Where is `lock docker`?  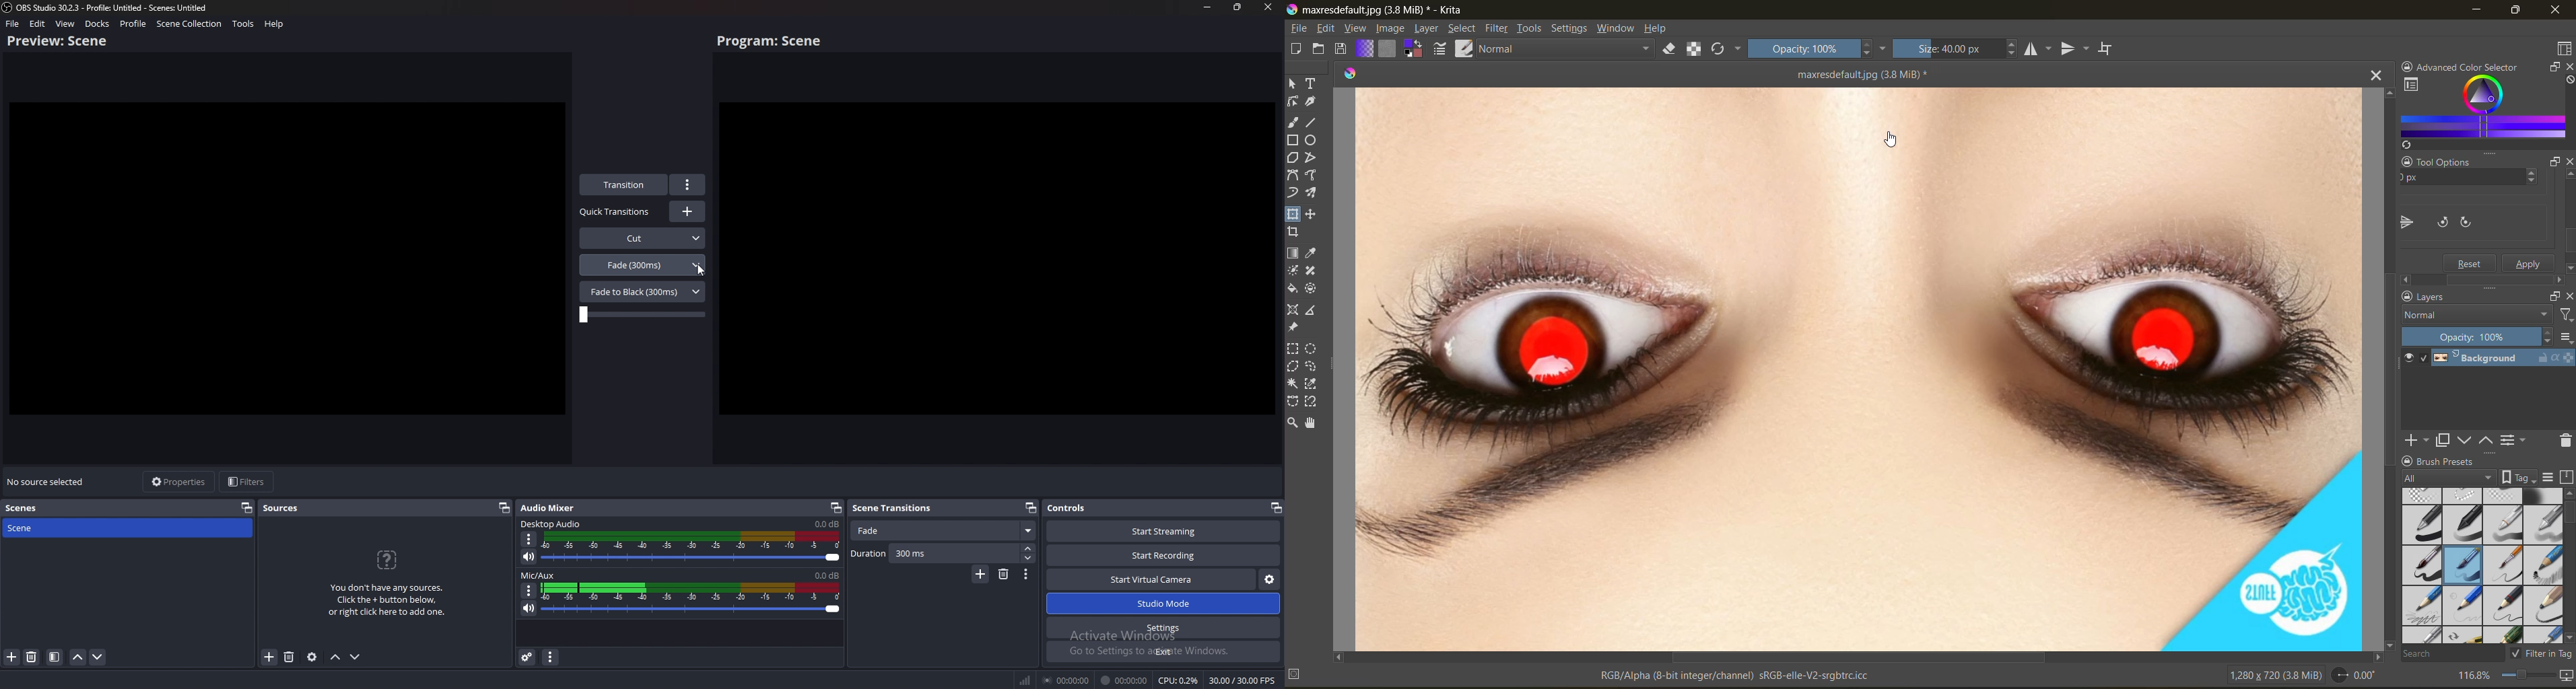 lock docker is located at coordinates (2408, 296).